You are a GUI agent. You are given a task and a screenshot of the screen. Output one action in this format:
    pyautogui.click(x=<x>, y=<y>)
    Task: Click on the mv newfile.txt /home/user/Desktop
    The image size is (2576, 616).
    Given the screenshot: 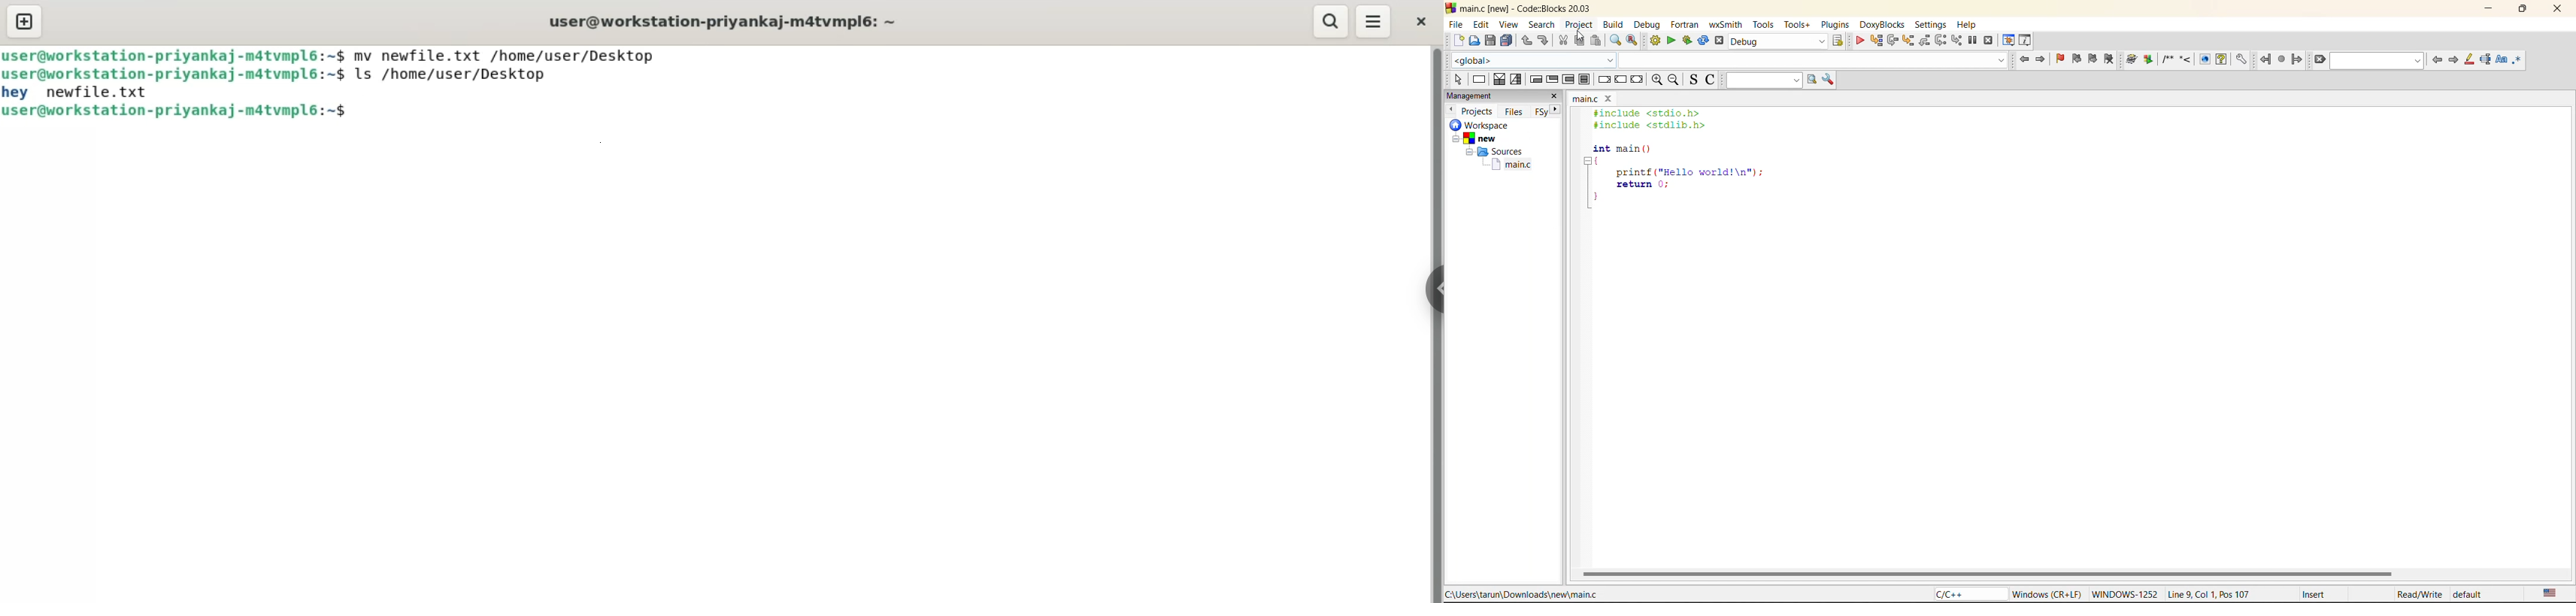 What is the action you would take?
    pyautogui.click(x=506, y=54)
    